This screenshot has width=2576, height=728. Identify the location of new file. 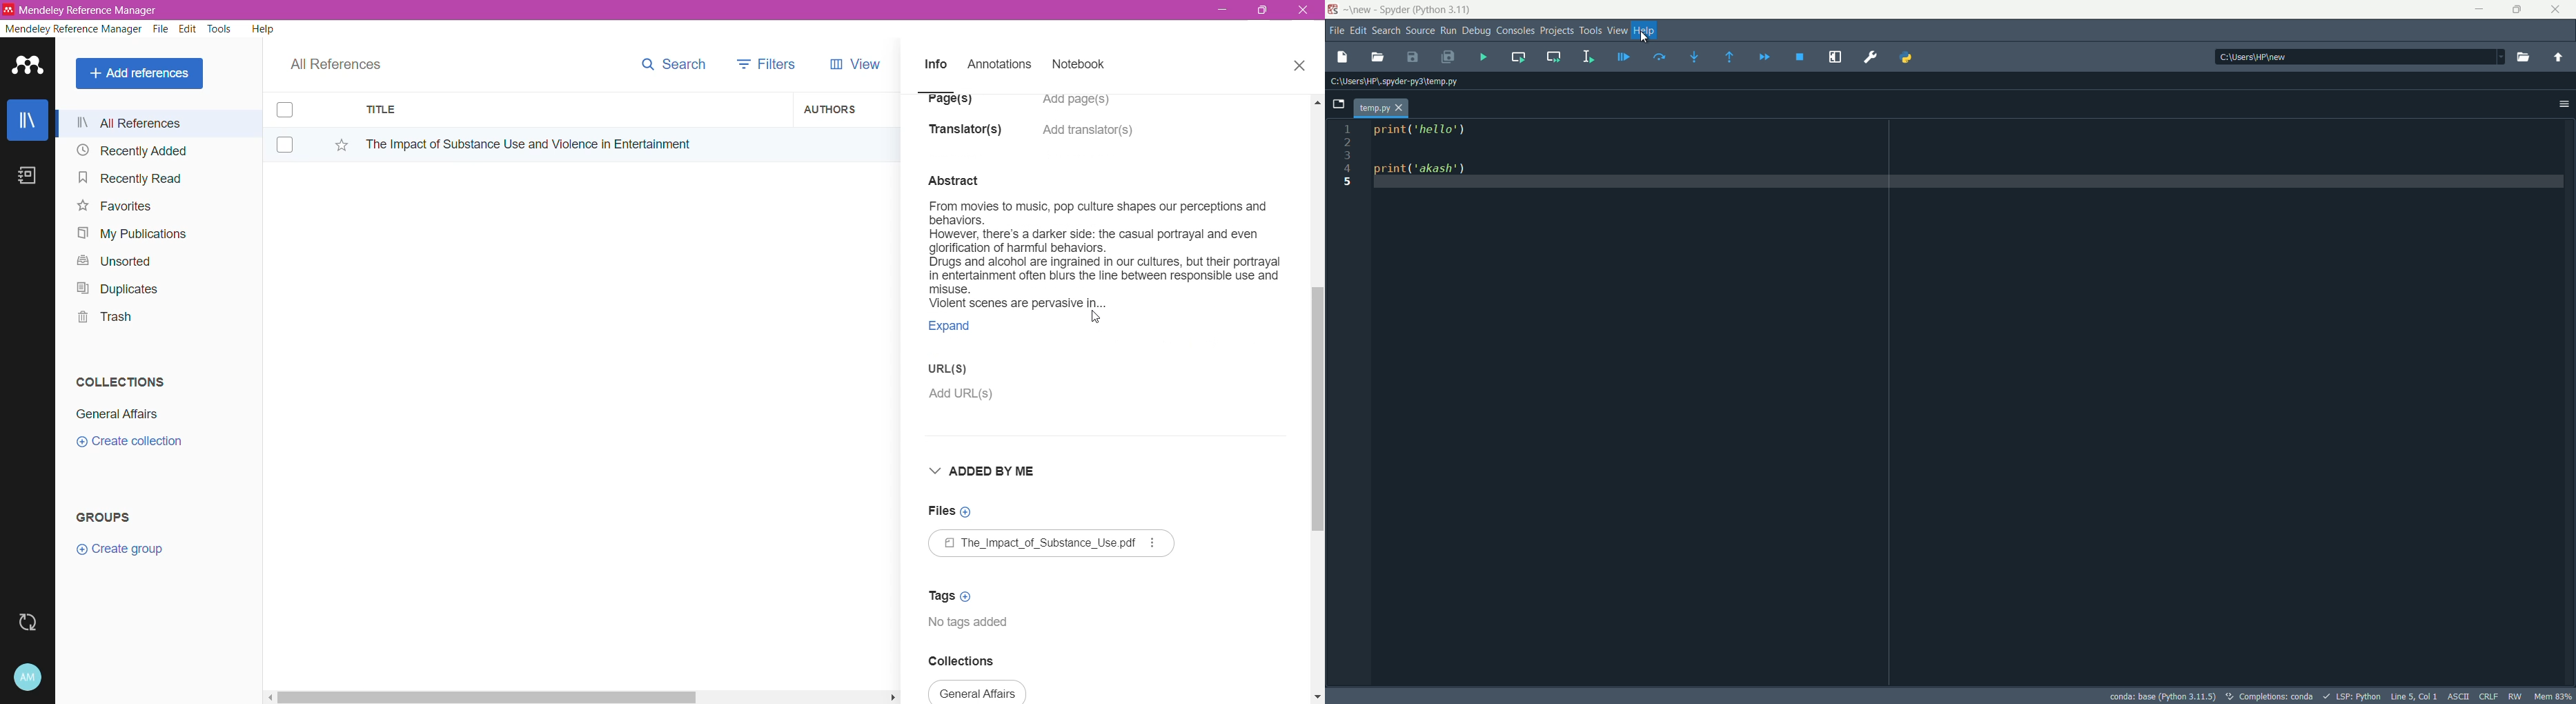
(1343, 58).